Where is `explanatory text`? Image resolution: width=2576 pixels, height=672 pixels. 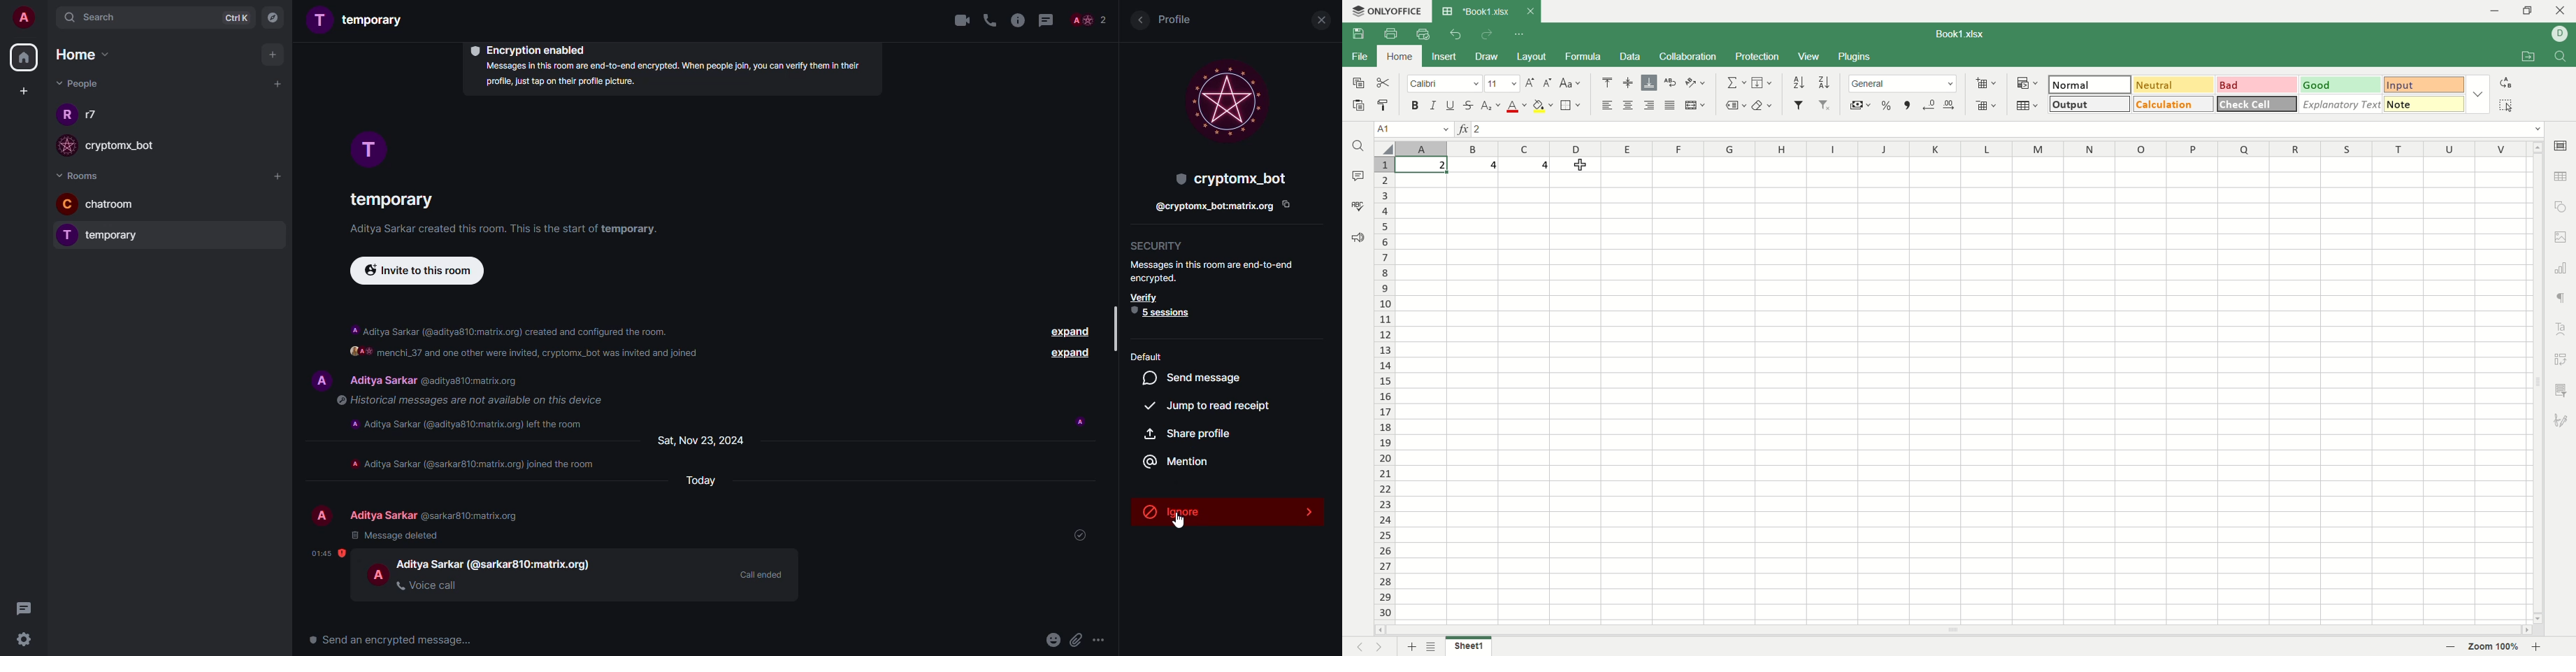
explanatory text is located at coordinates (2342, 104).